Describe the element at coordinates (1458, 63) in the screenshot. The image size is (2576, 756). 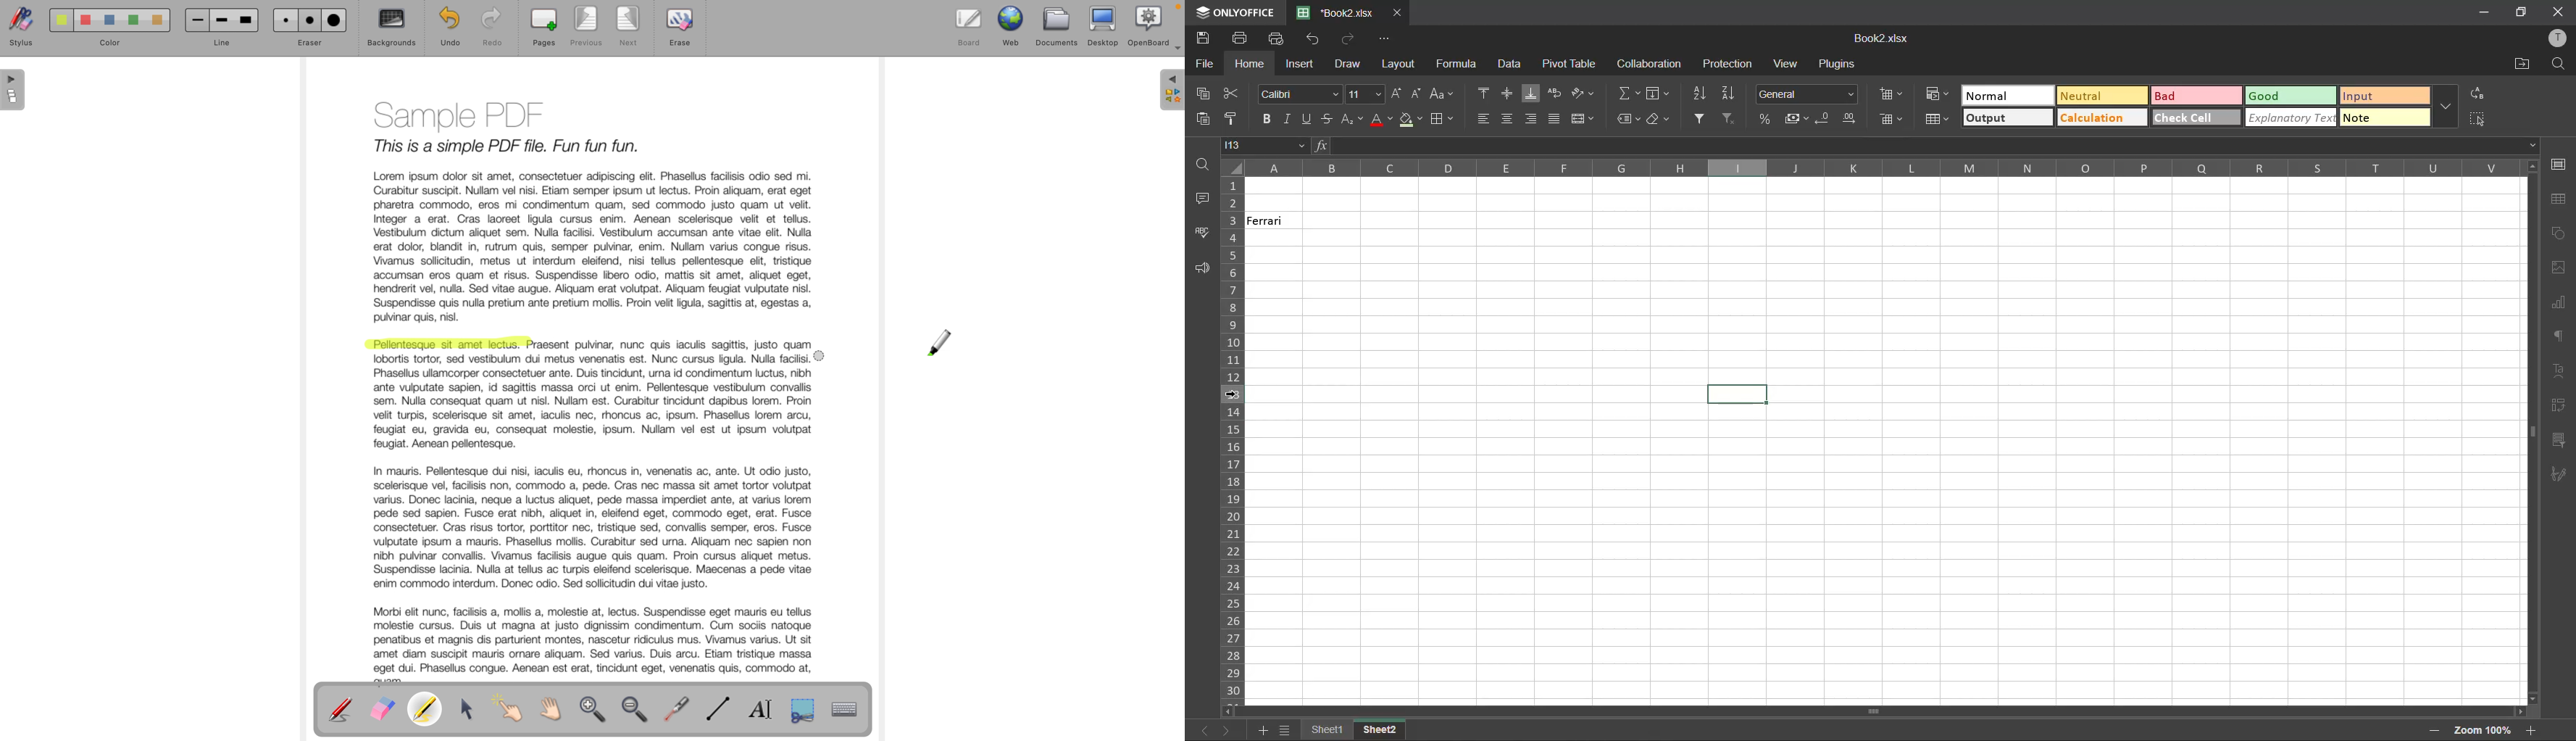
I see `formula` at that location.